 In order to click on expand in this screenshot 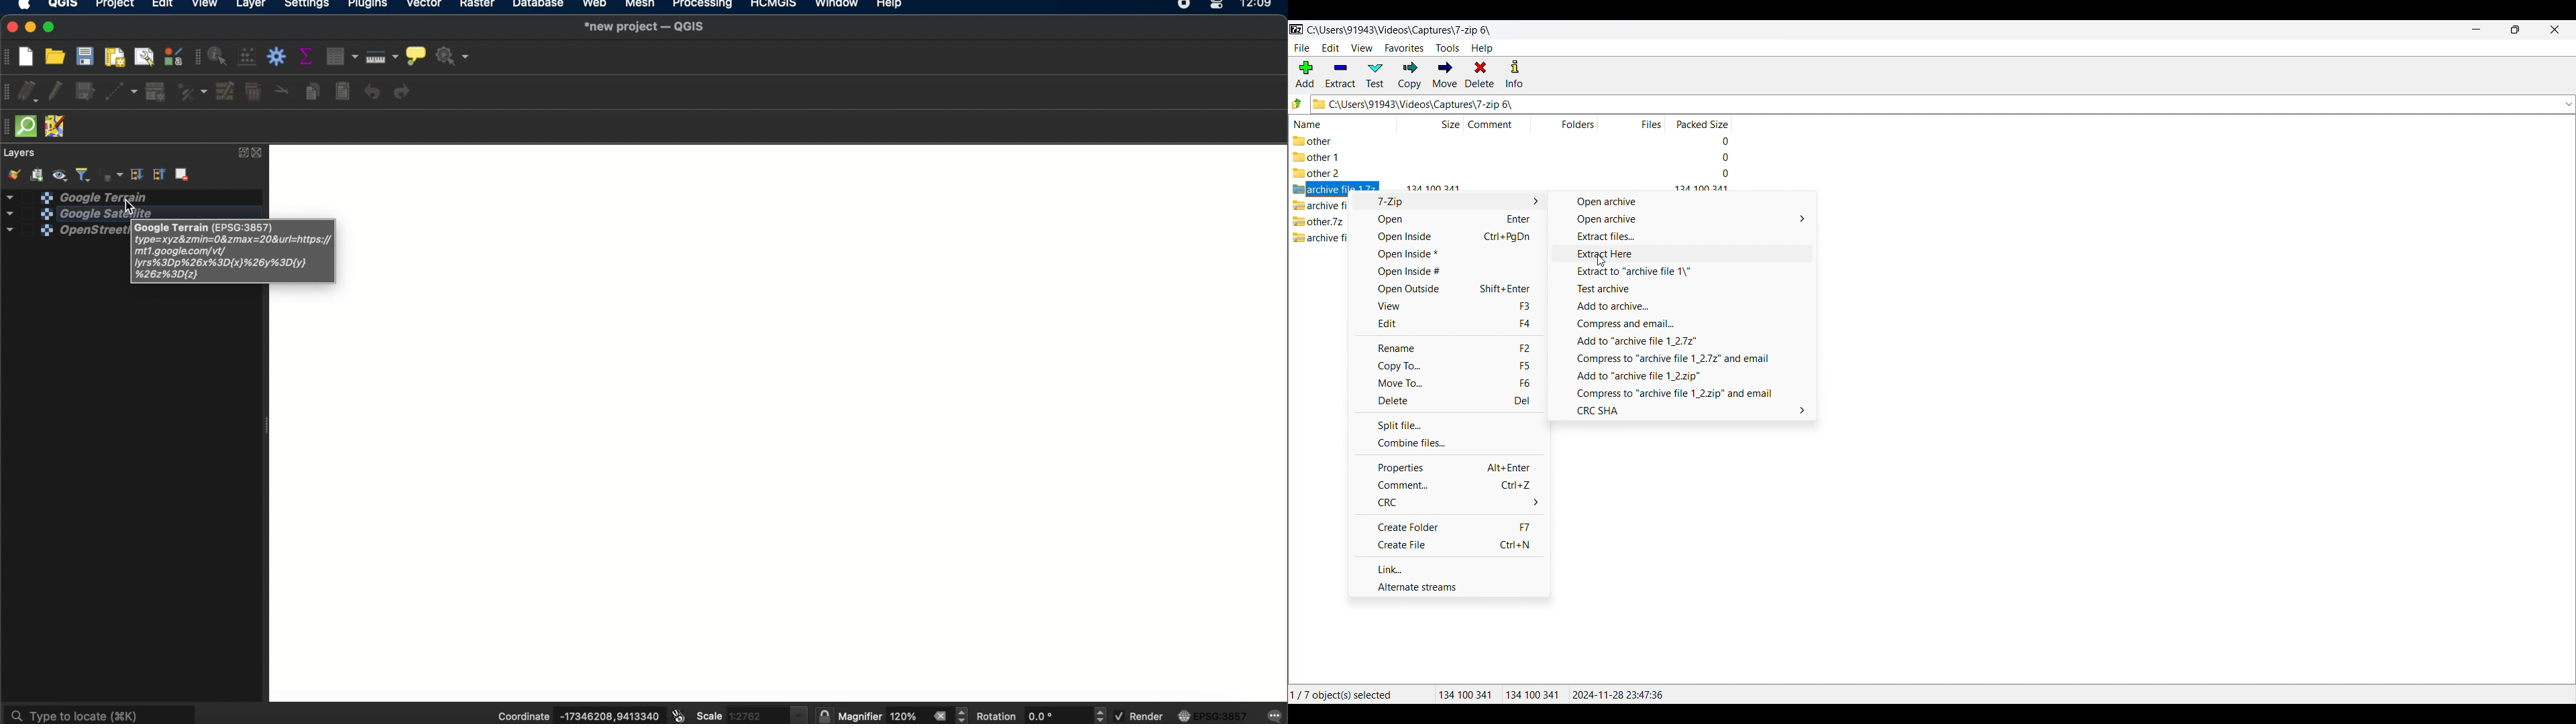, I will do `click(241, 153)`.